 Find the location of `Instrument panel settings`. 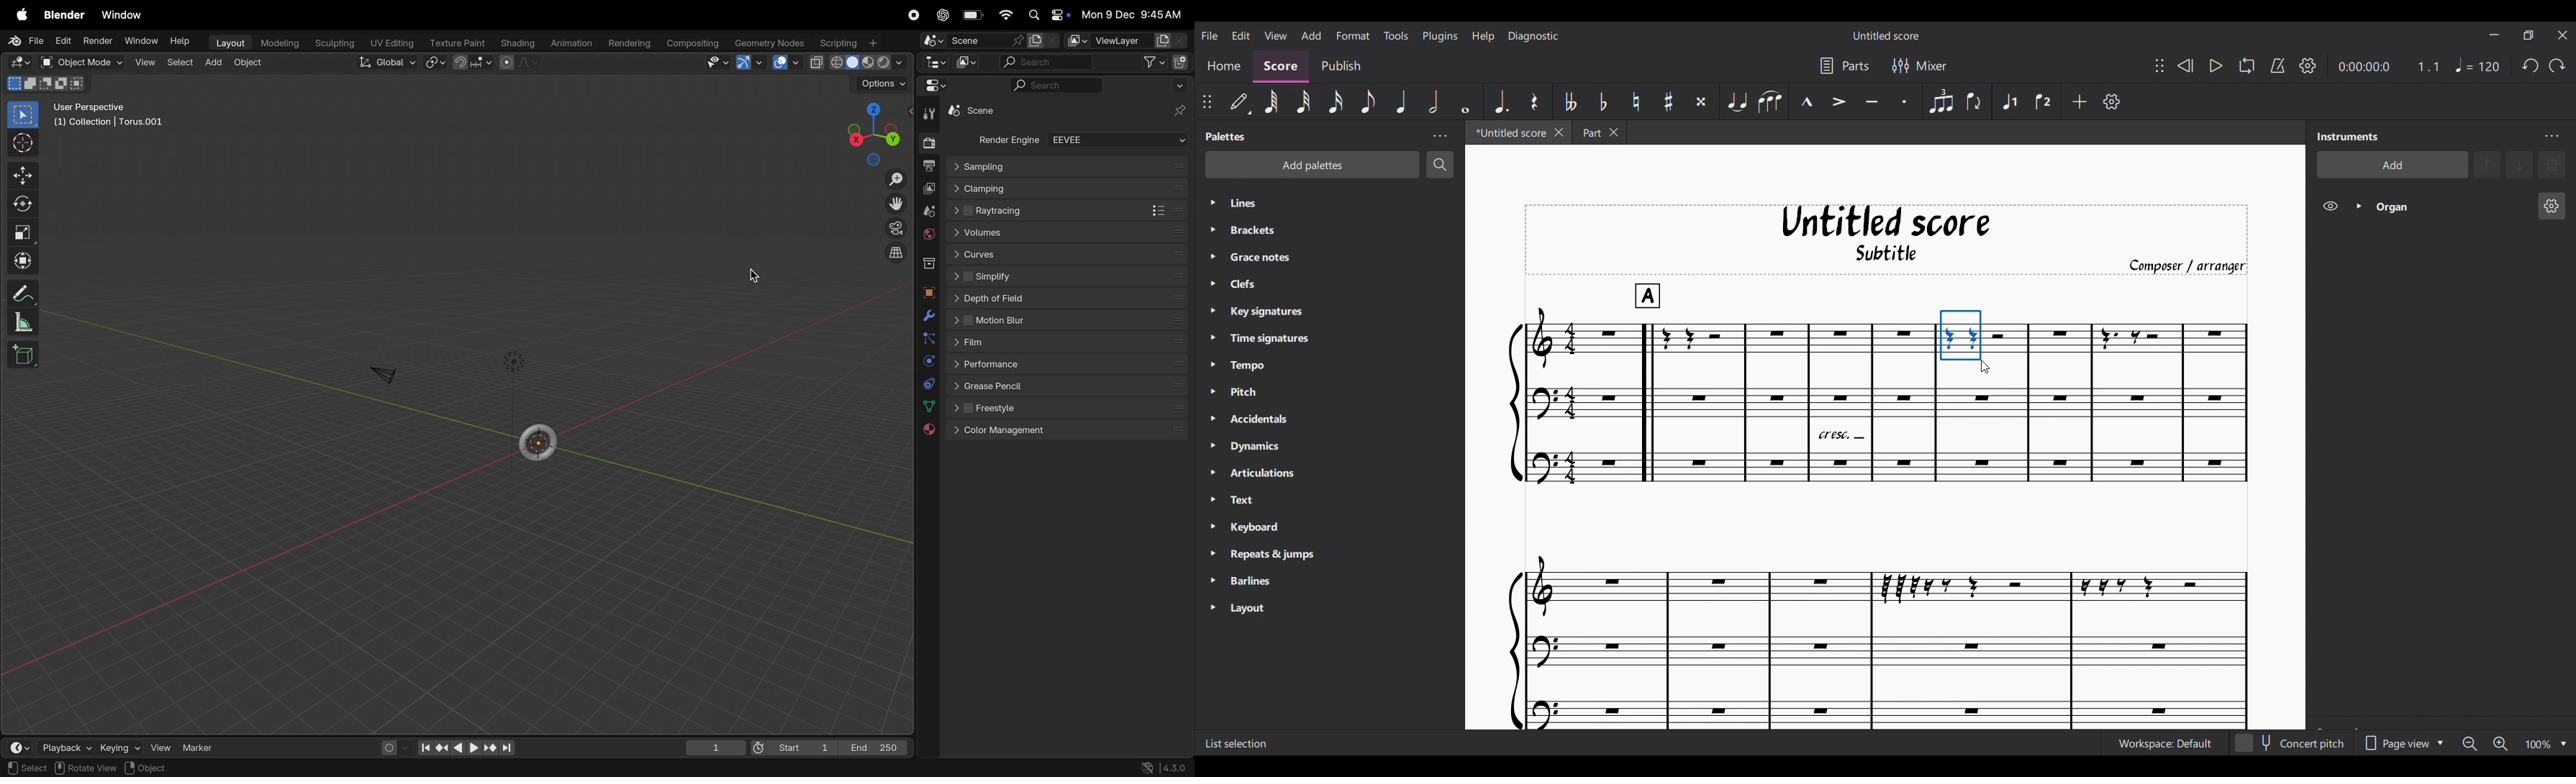

Instrument panel settings is located at coordinates (2552, 137).